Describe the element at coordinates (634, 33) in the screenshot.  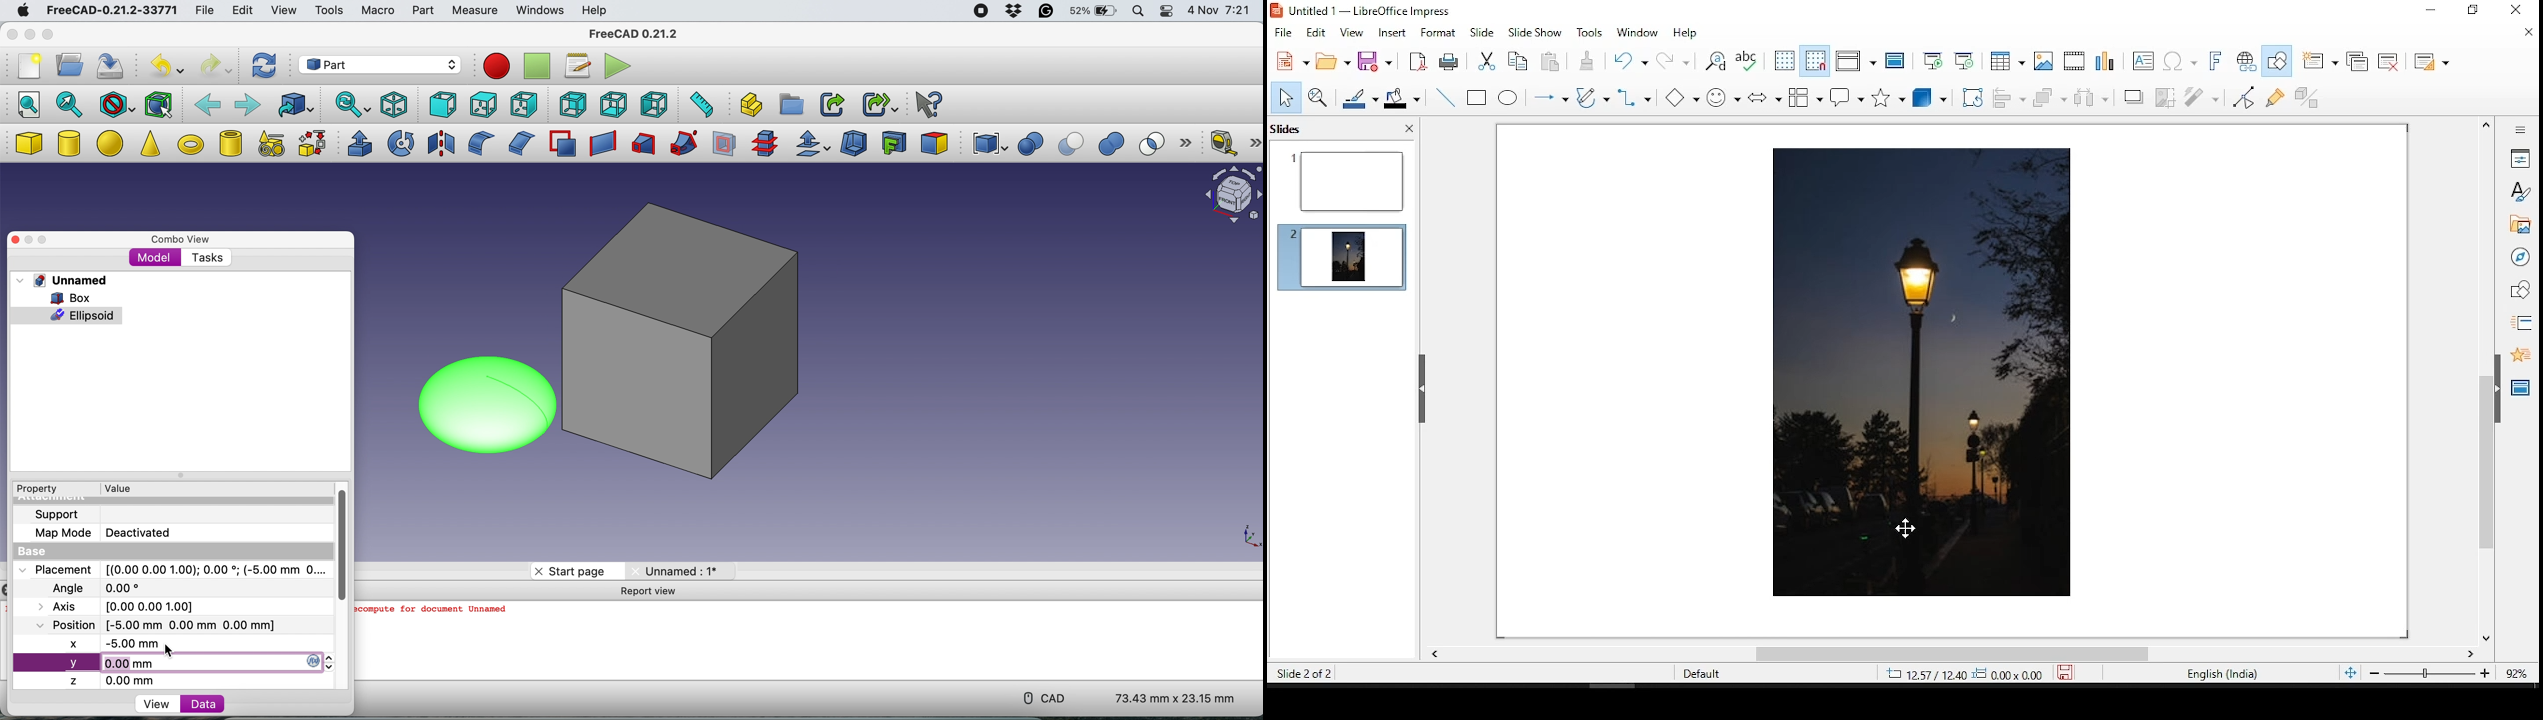
I see `FreeCAD 0.21.2` at that location.